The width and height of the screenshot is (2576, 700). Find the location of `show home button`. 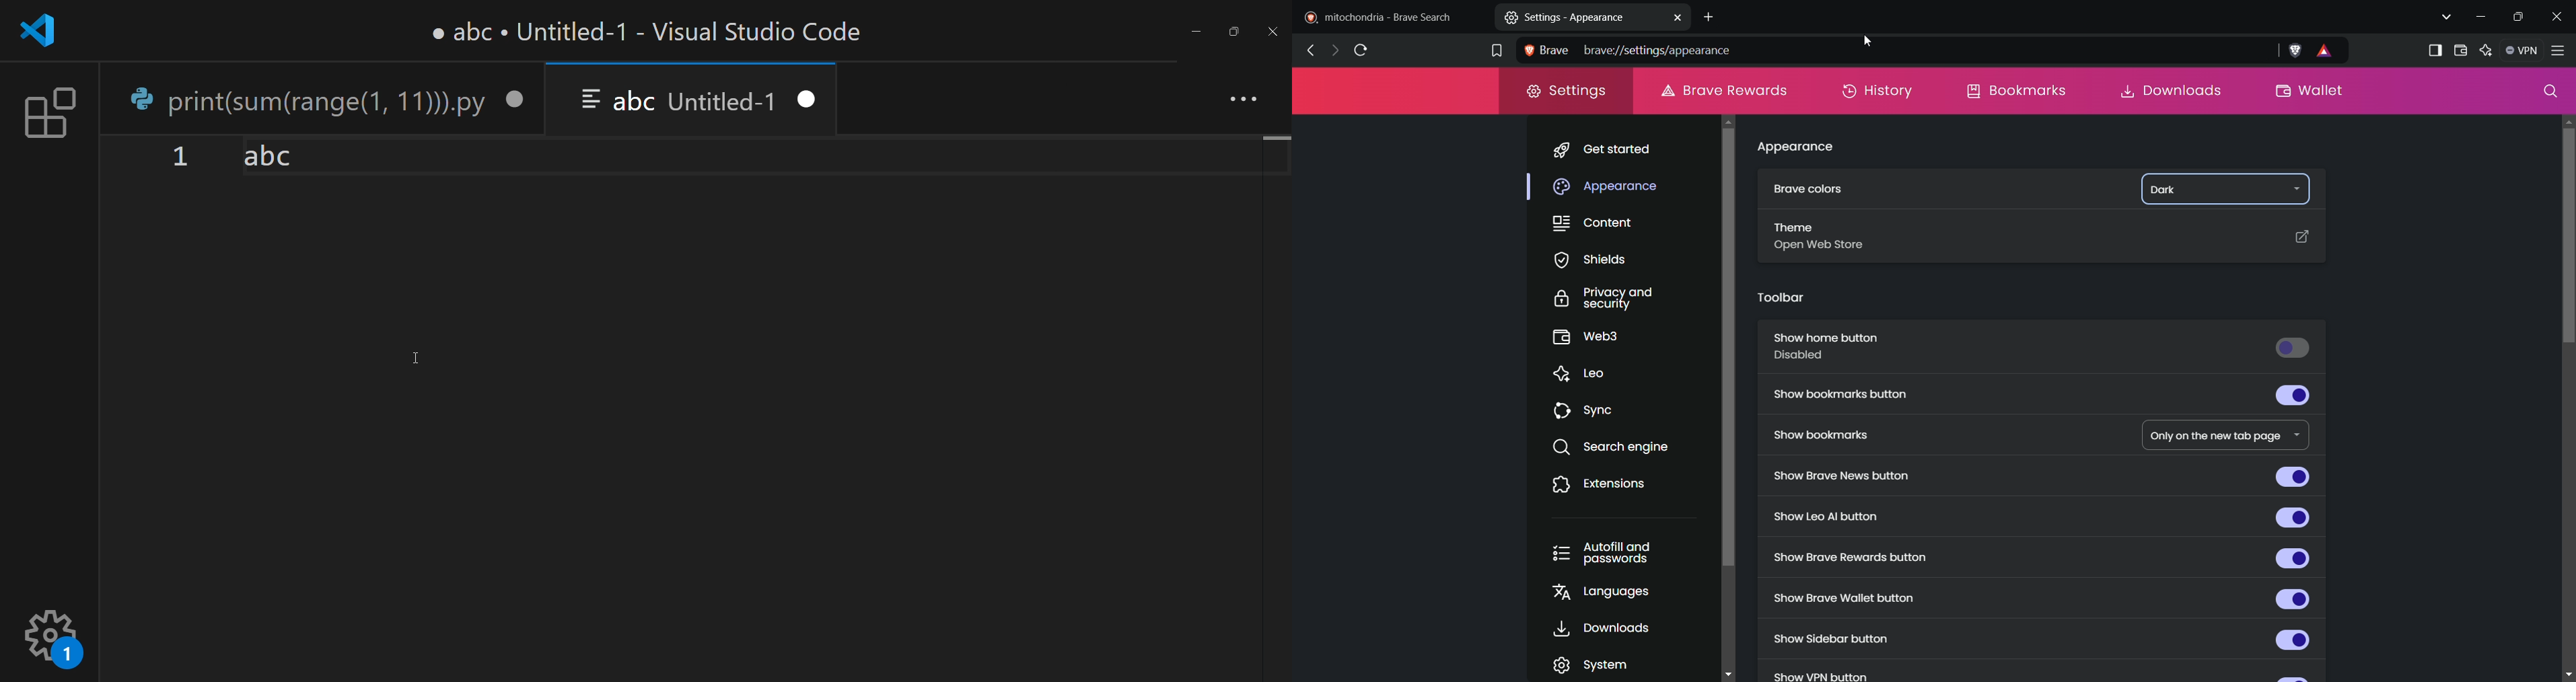

show home button is located at coordinates (2043, 351).